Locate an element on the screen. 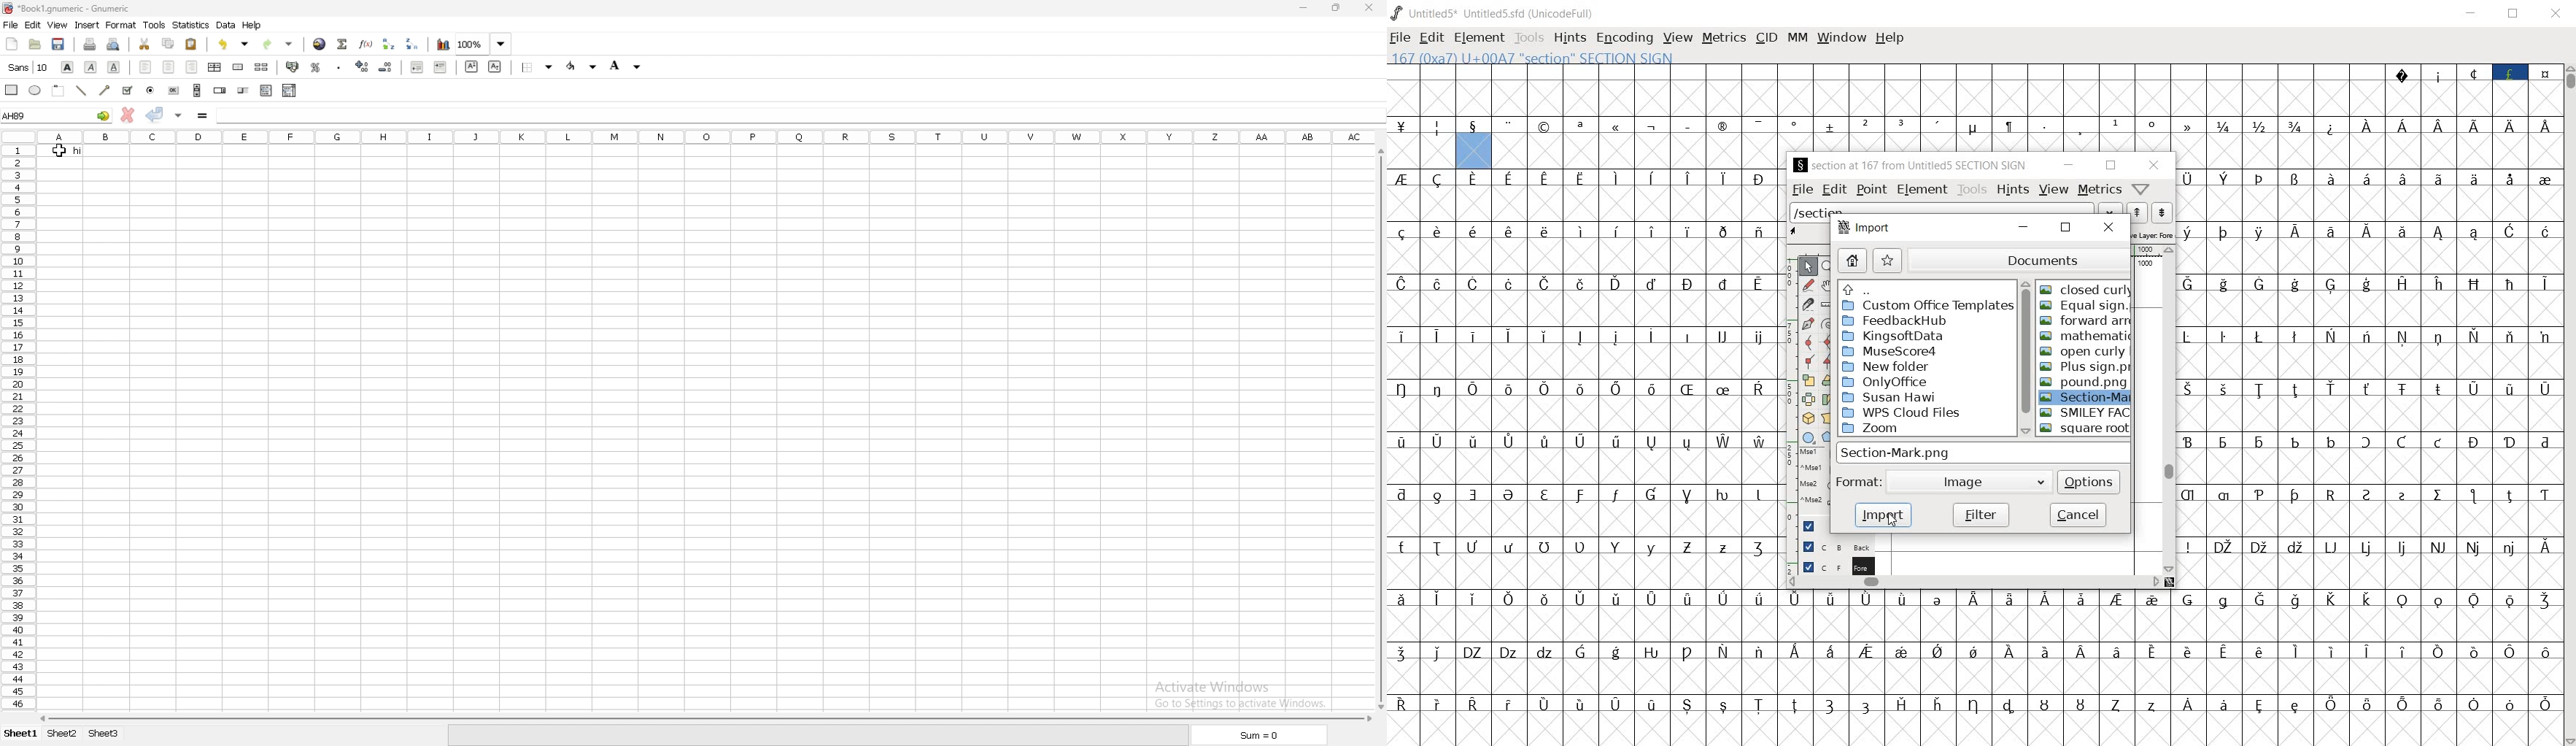 The image size is (2576, 756). empty cells is located at coordinates (1587, 309).